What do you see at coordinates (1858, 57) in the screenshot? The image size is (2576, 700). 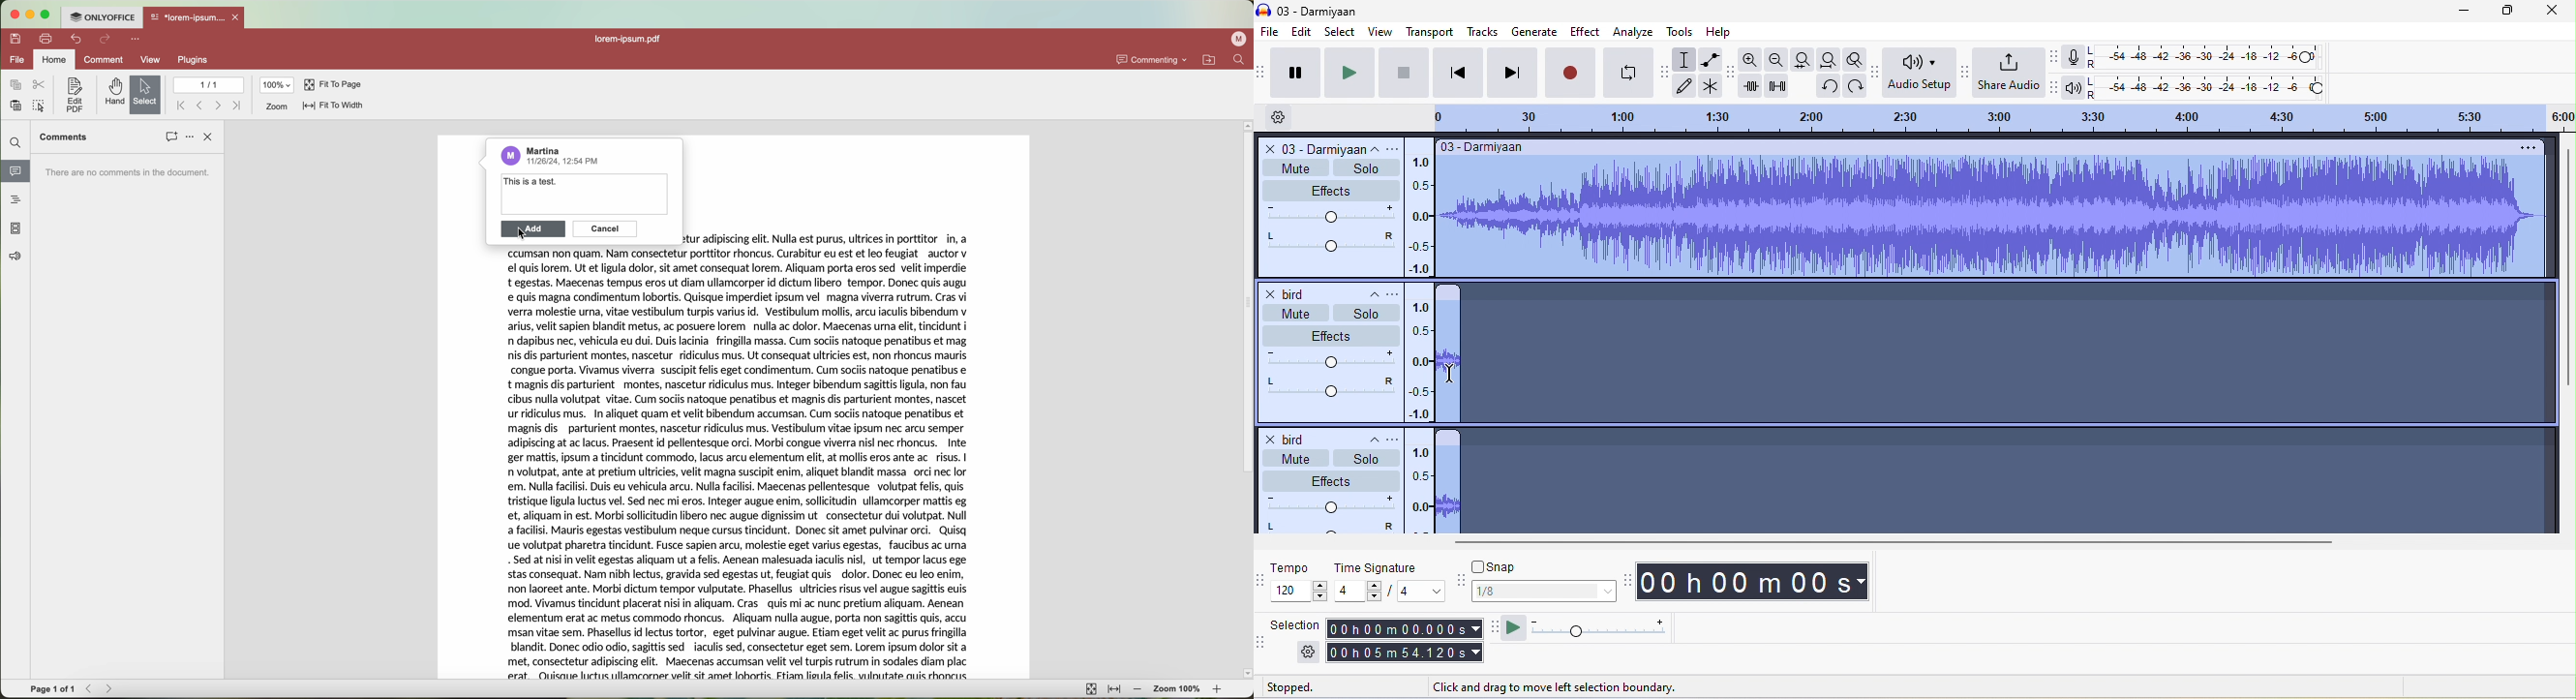 I see `zoom toggle` at bounding box center [1858, 57].